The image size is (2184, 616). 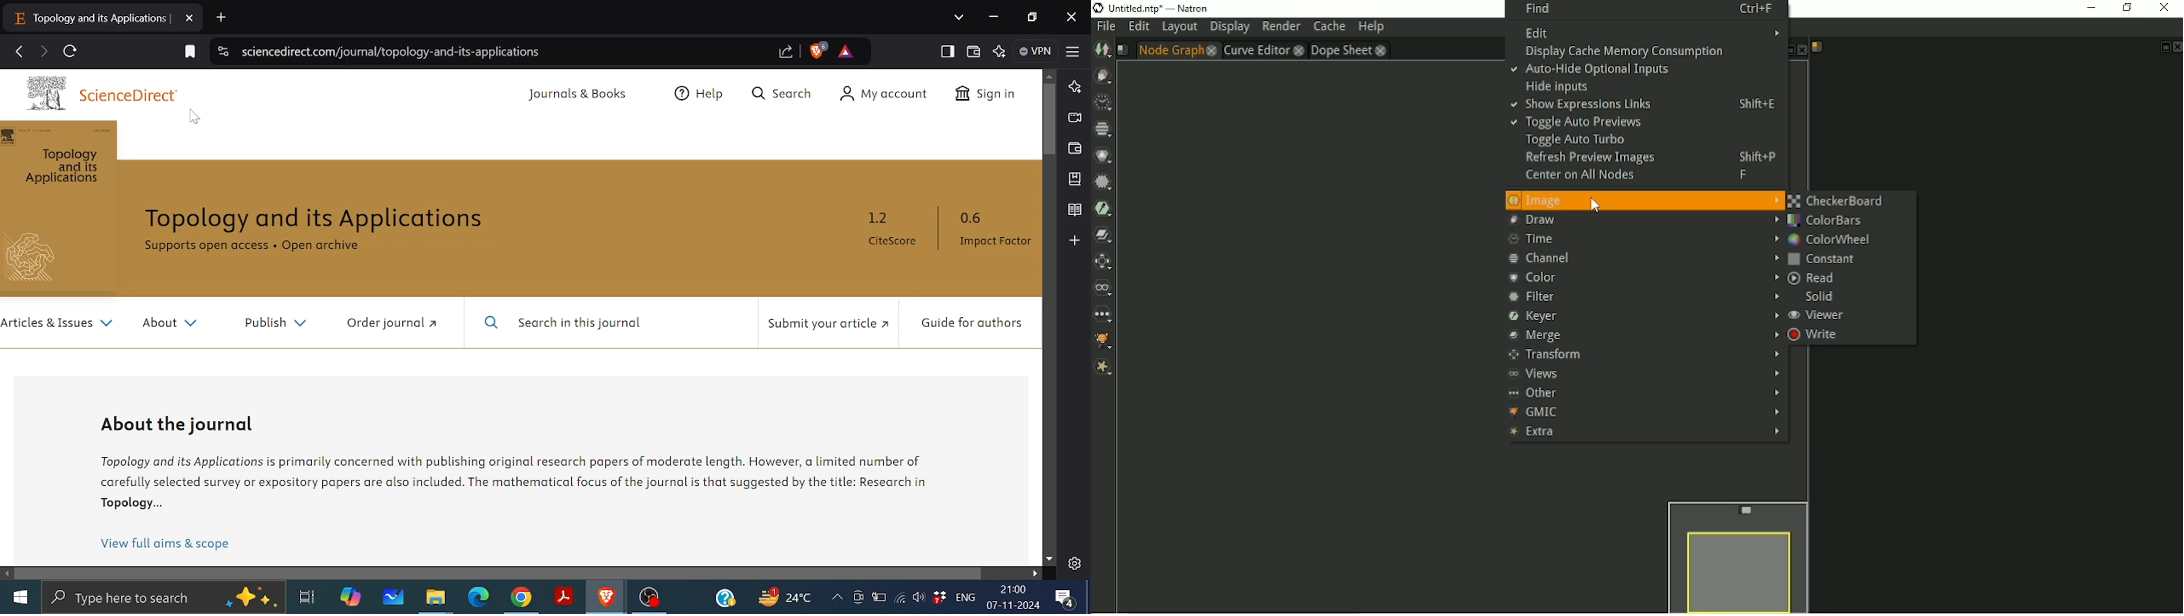 I want to click on cursor, so click(x=194, y=119).